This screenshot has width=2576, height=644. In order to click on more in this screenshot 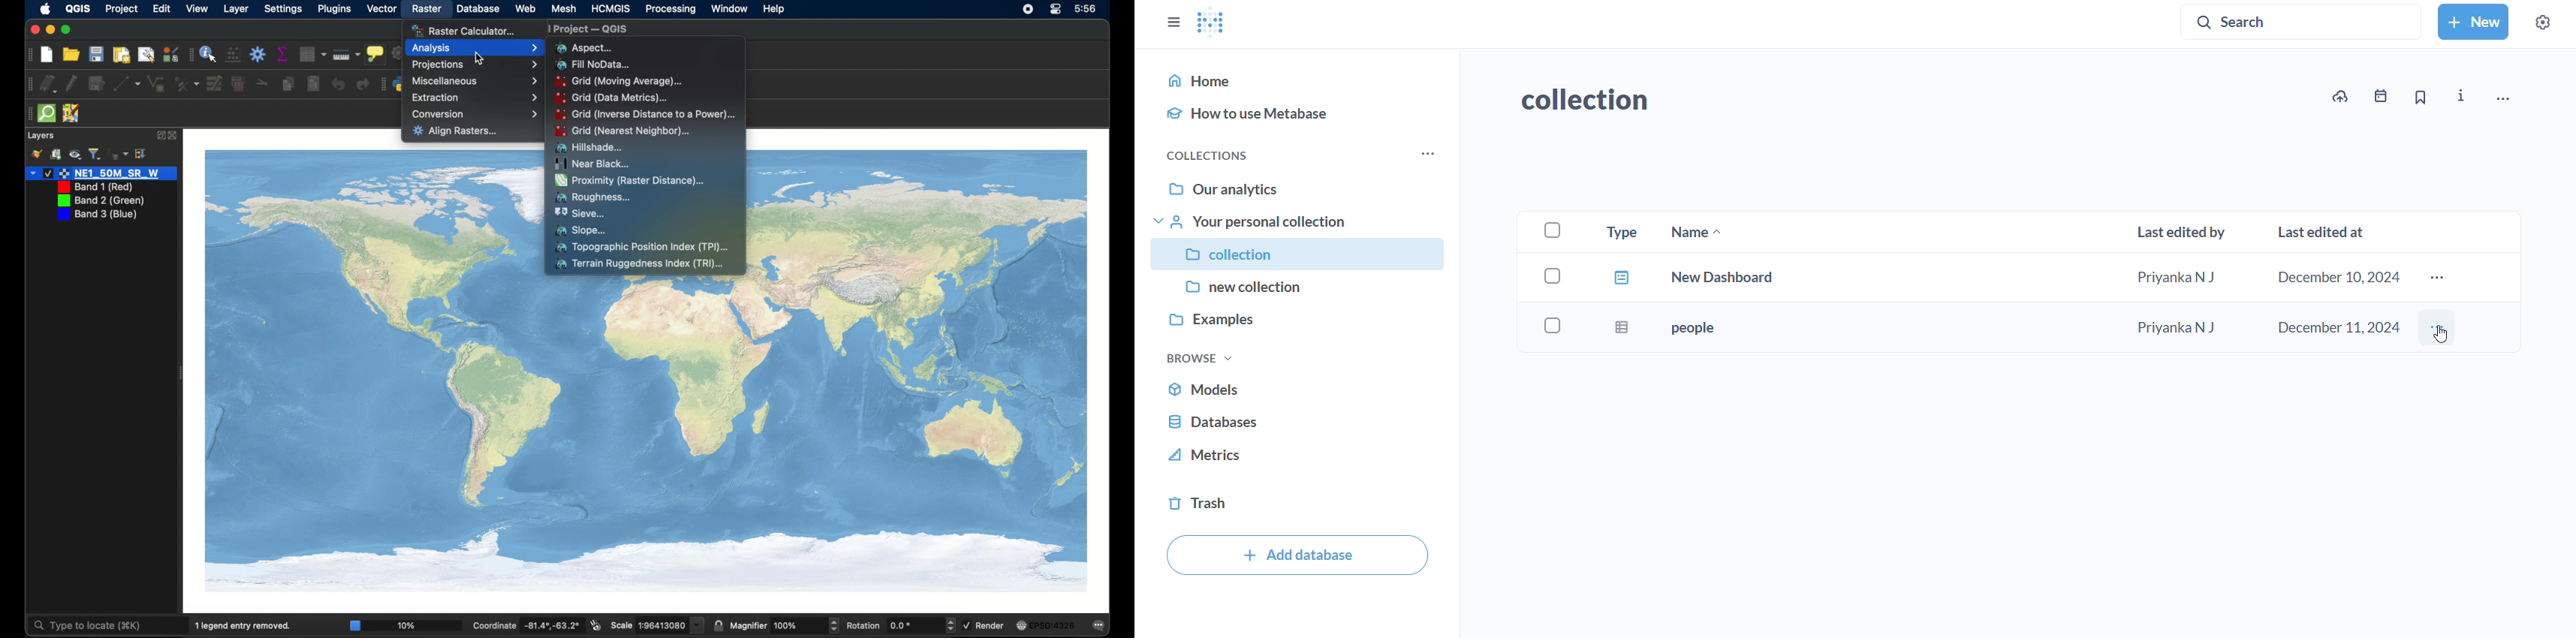, I will do `click(2438, 279)`.